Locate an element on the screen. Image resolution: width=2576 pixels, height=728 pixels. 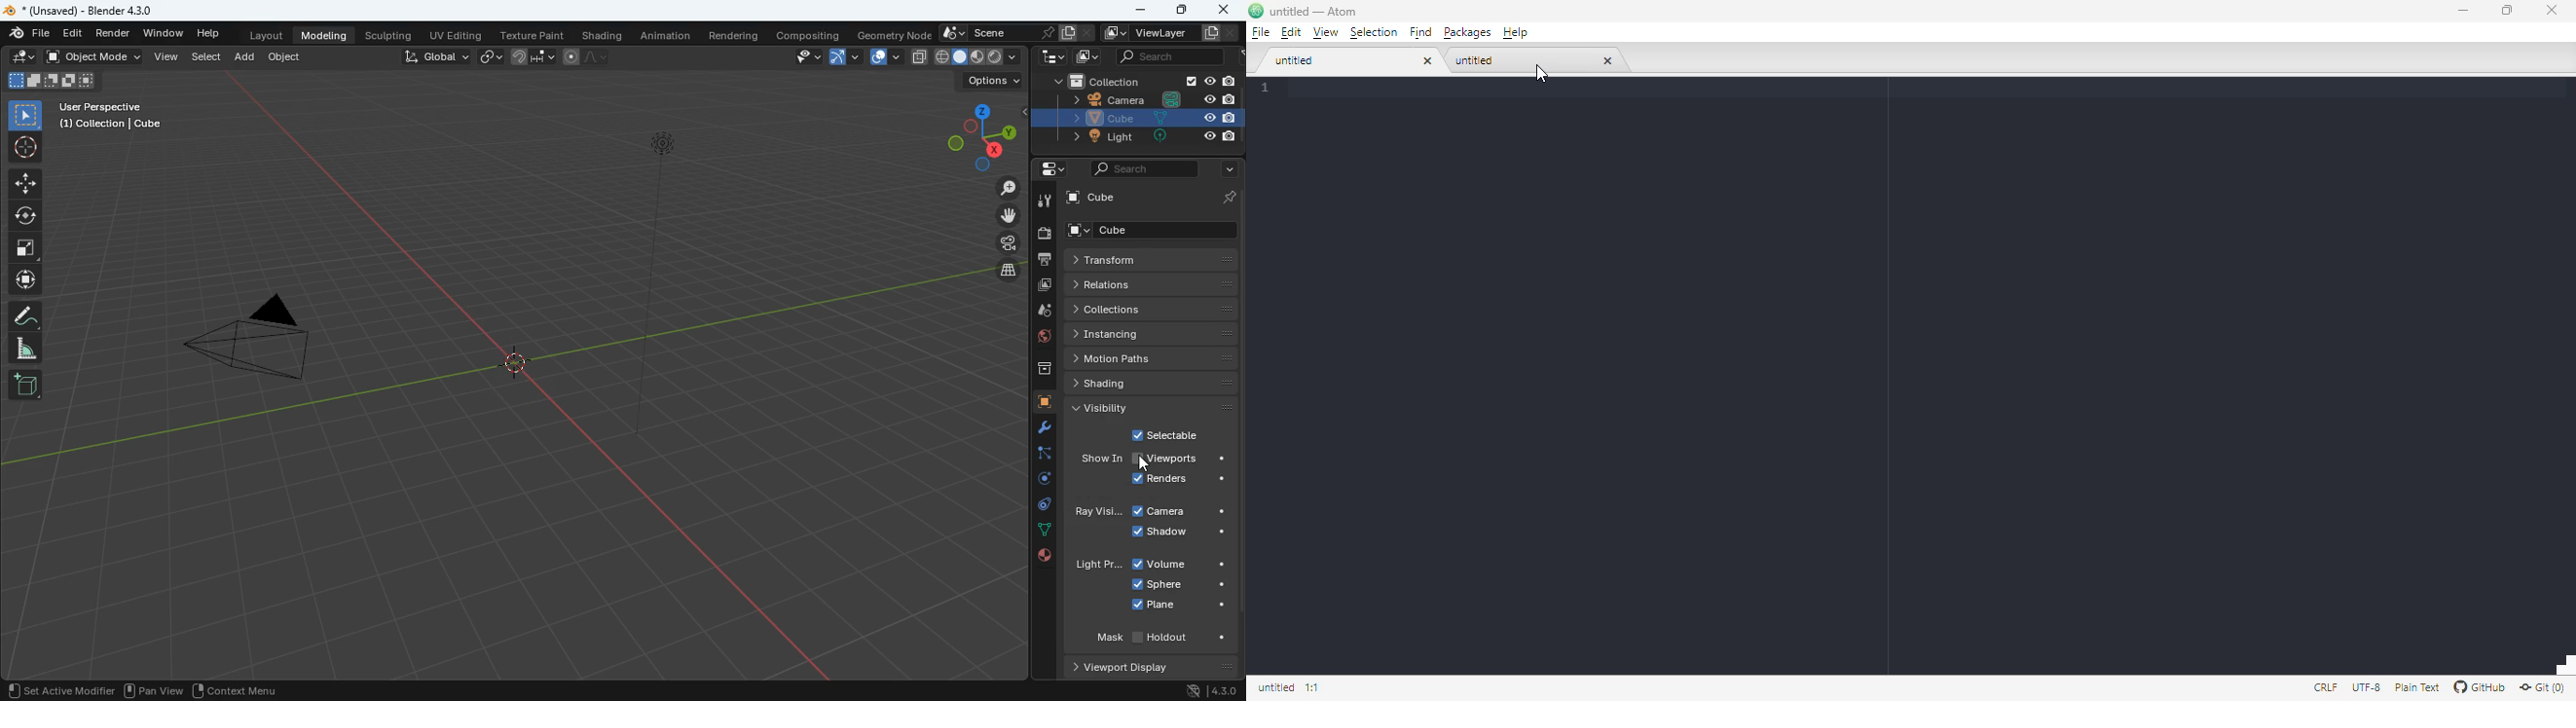
geometry node is located at coordinates (890, 34).